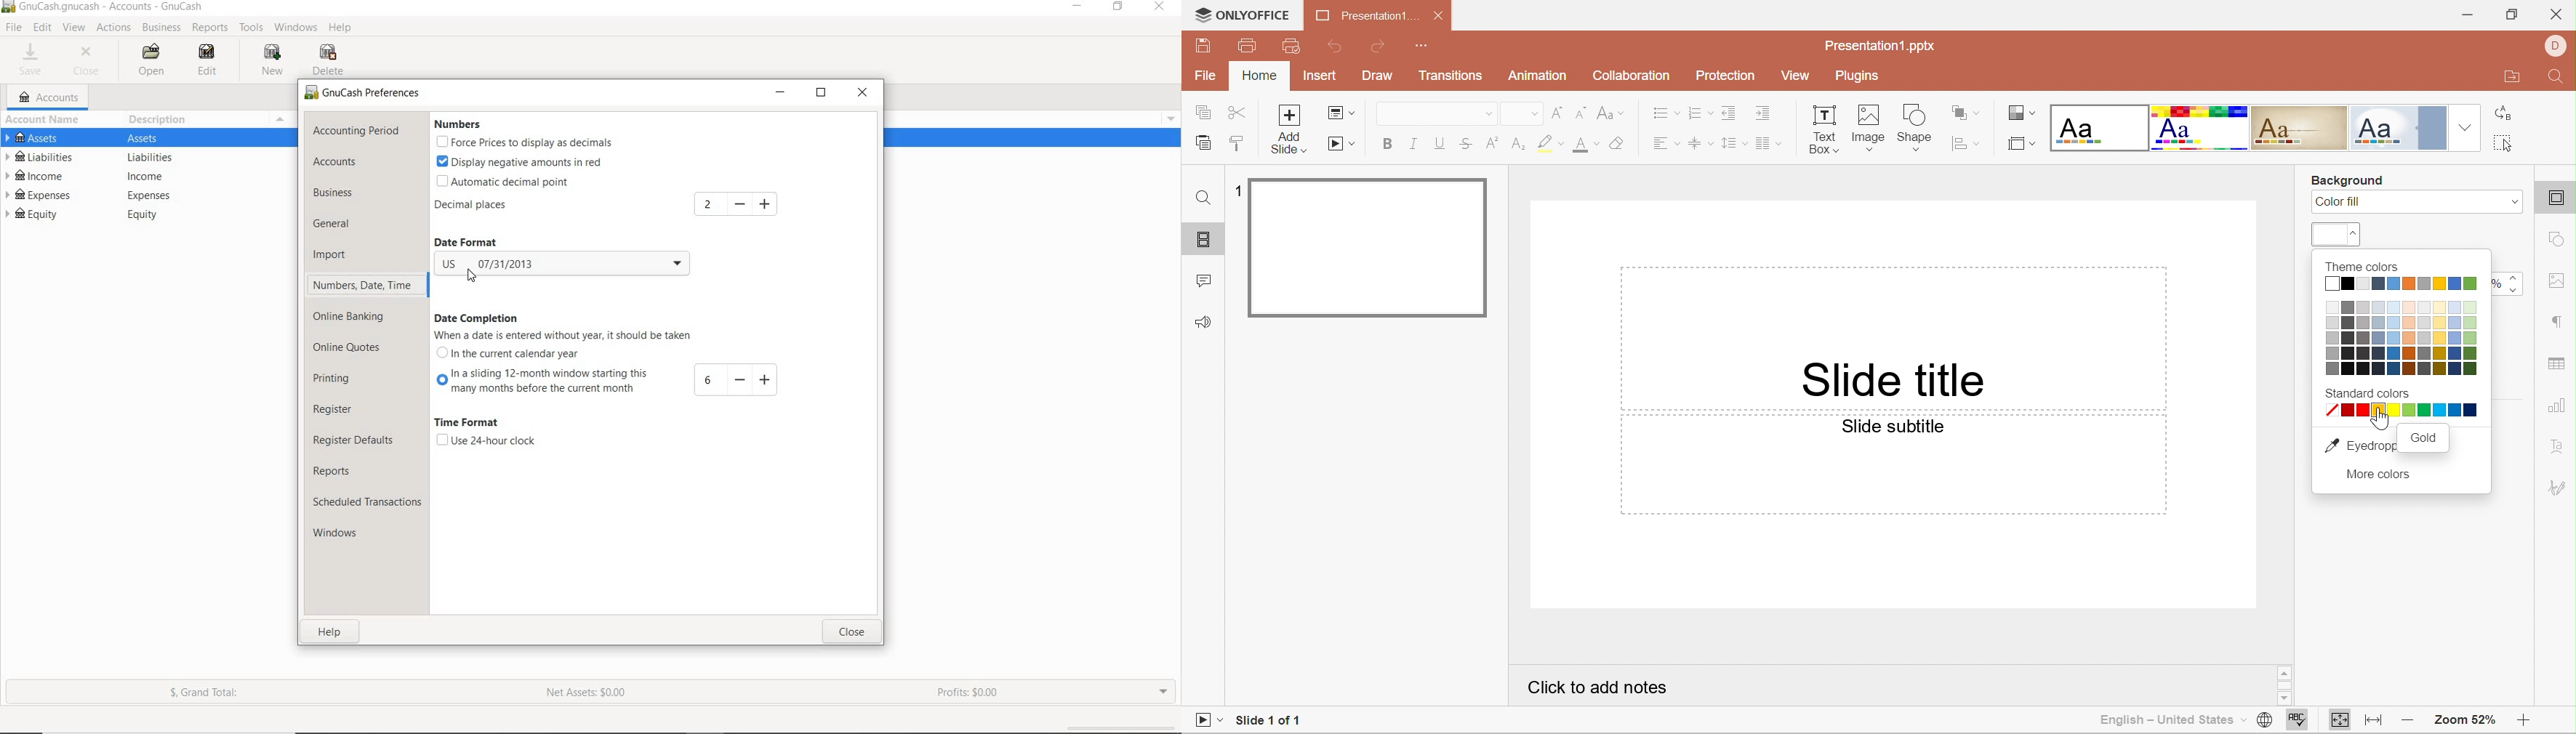  Describe the element at coordinates (15, 27) in the screenshot. I see `FILE` at that location.